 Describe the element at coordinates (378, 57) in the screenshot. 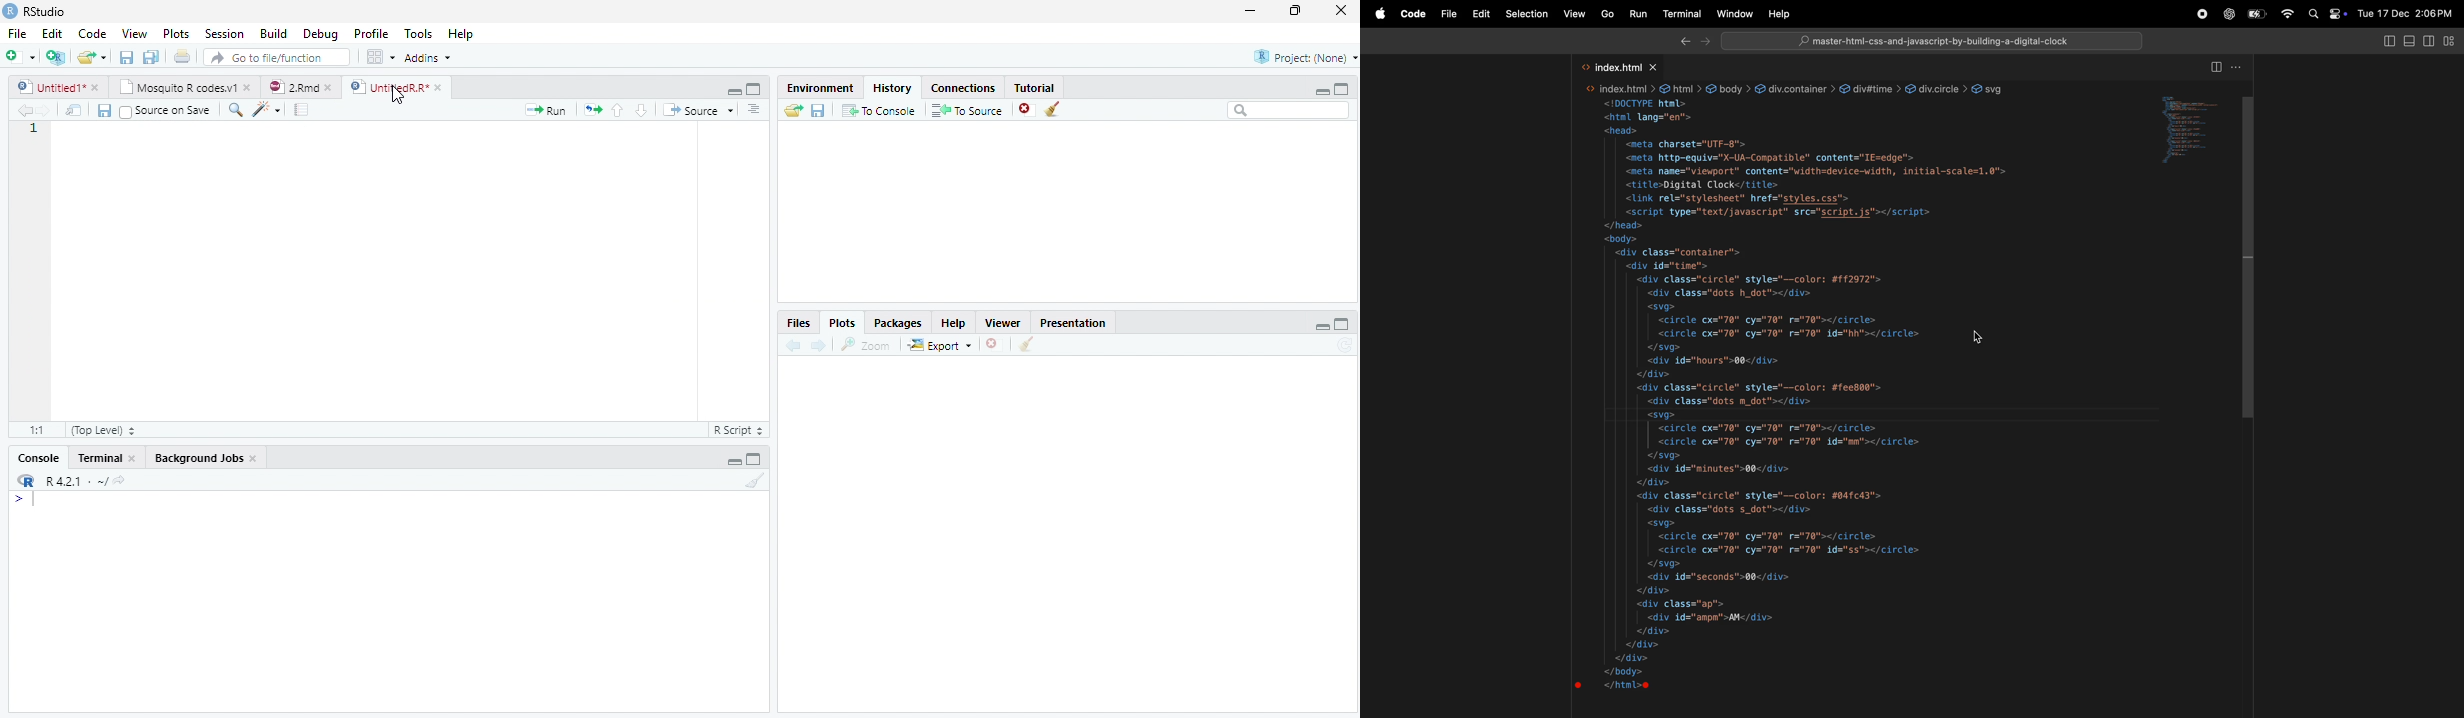

I see `Workspace panes` at that location.